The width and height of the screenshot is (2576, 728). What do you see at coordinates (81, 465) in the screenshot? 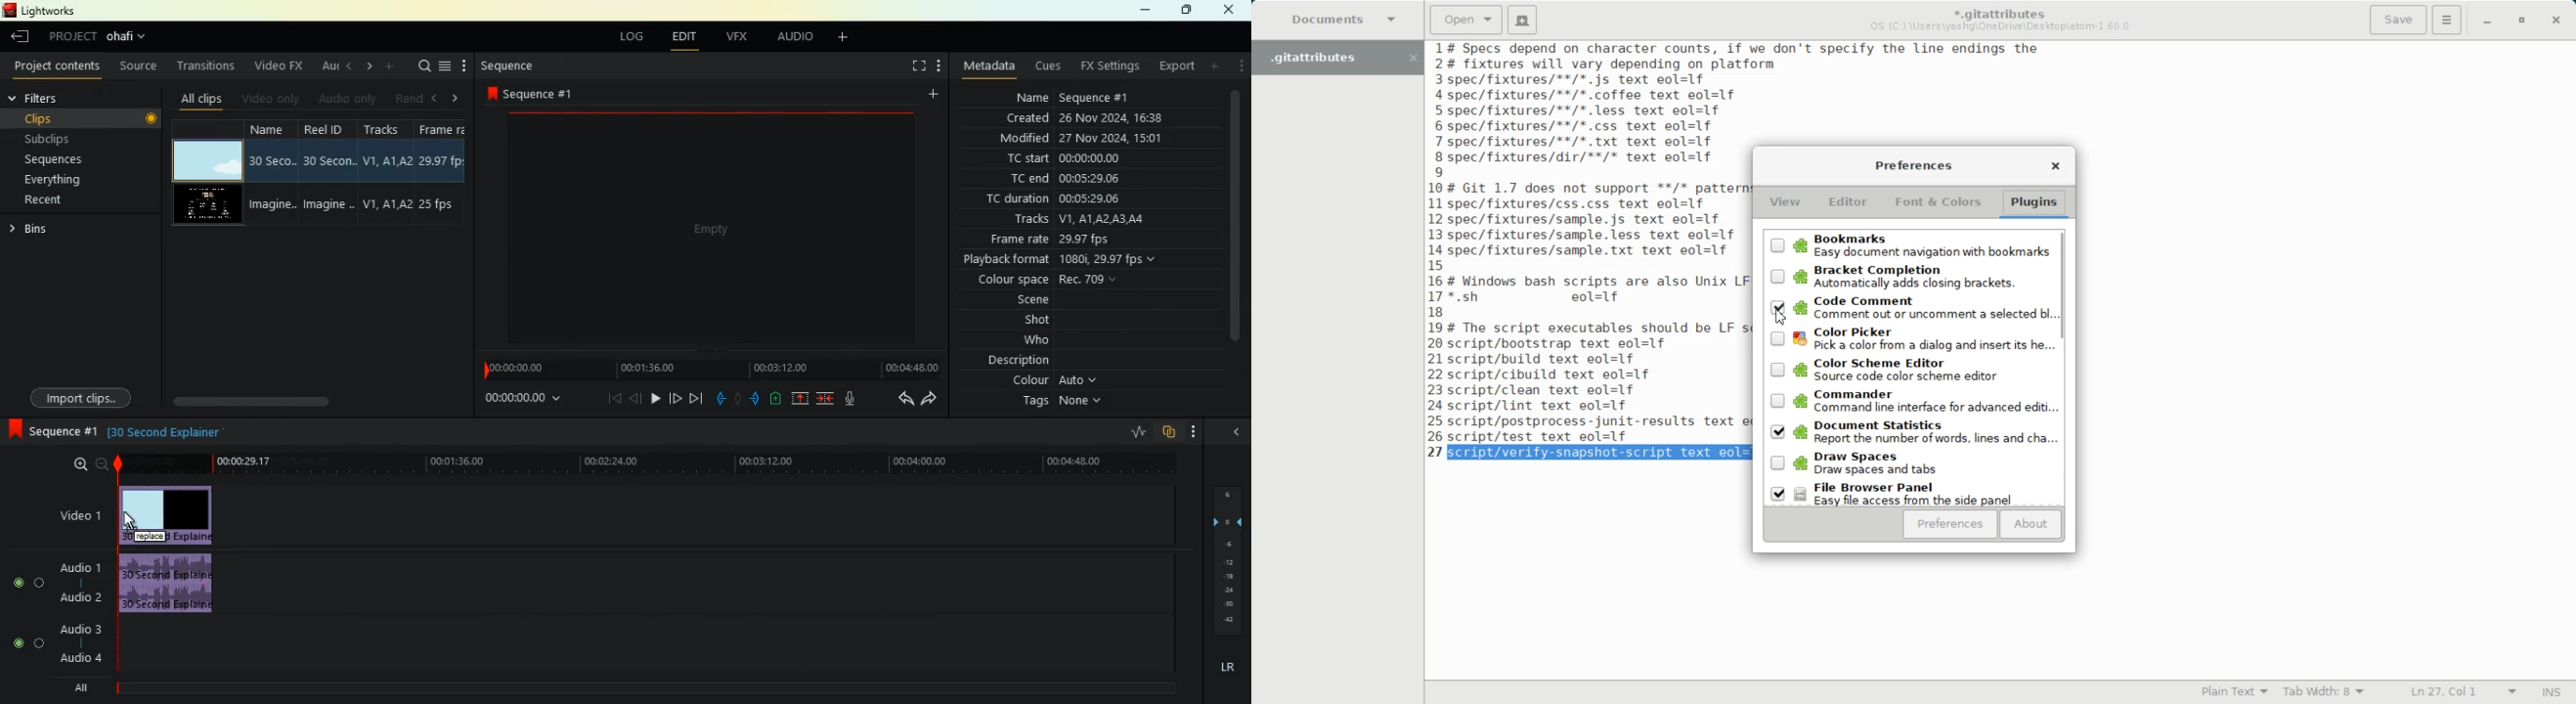
I see `zoom` at bounding box center [81, 465].